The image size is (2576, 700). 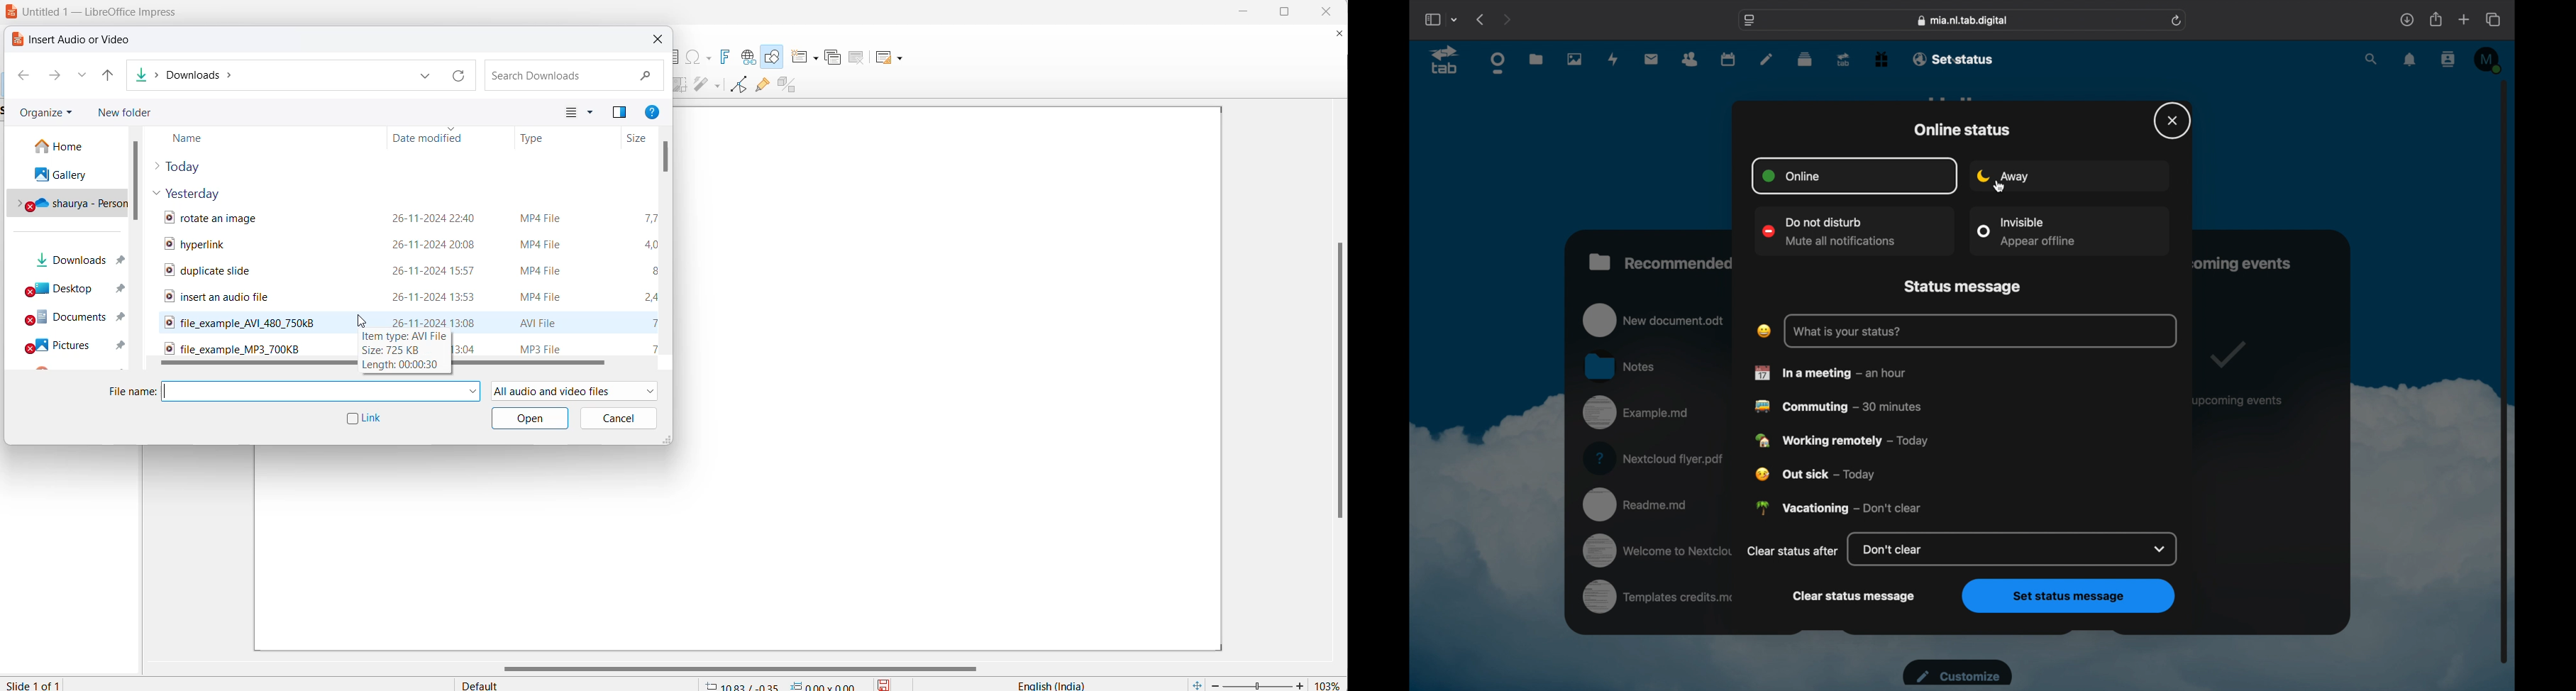 What do you see at coordinates (1537, 59) in the screenshot?
I see `files` at bounding box center [1537, 59].